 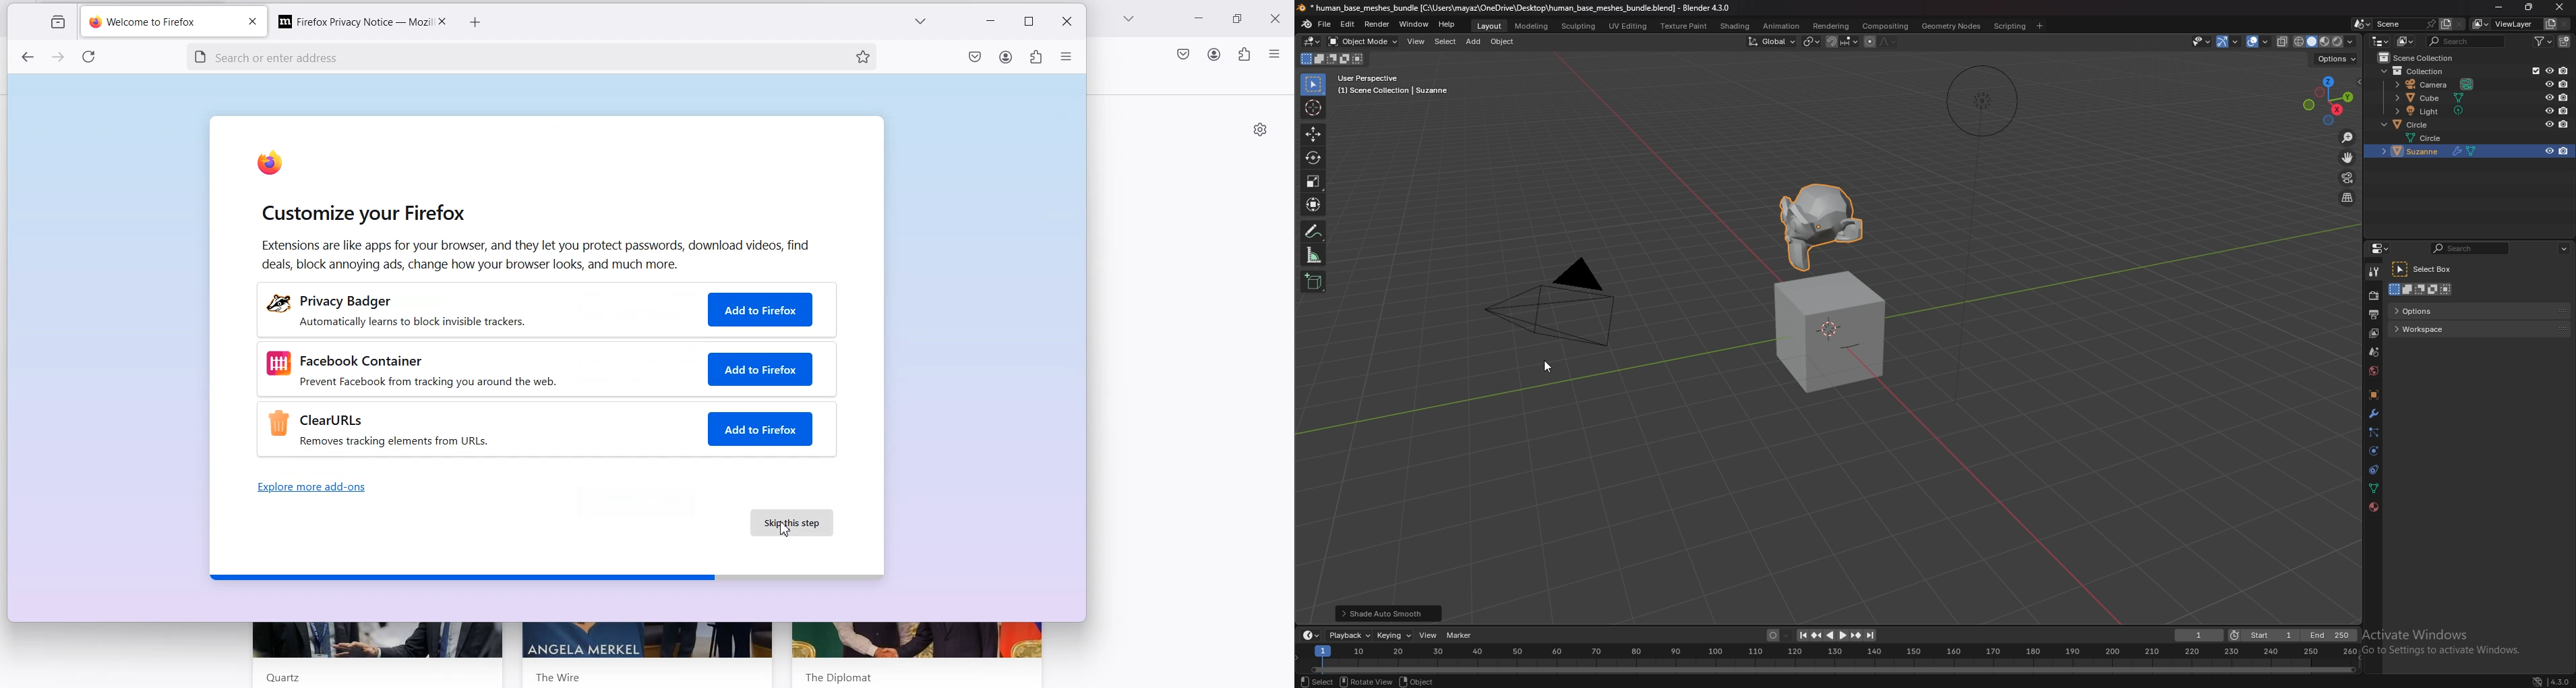 What do you see at coordinates (1240, 19) in the screenshot?
I see `Maximize` at bounding box center [1240, 19].